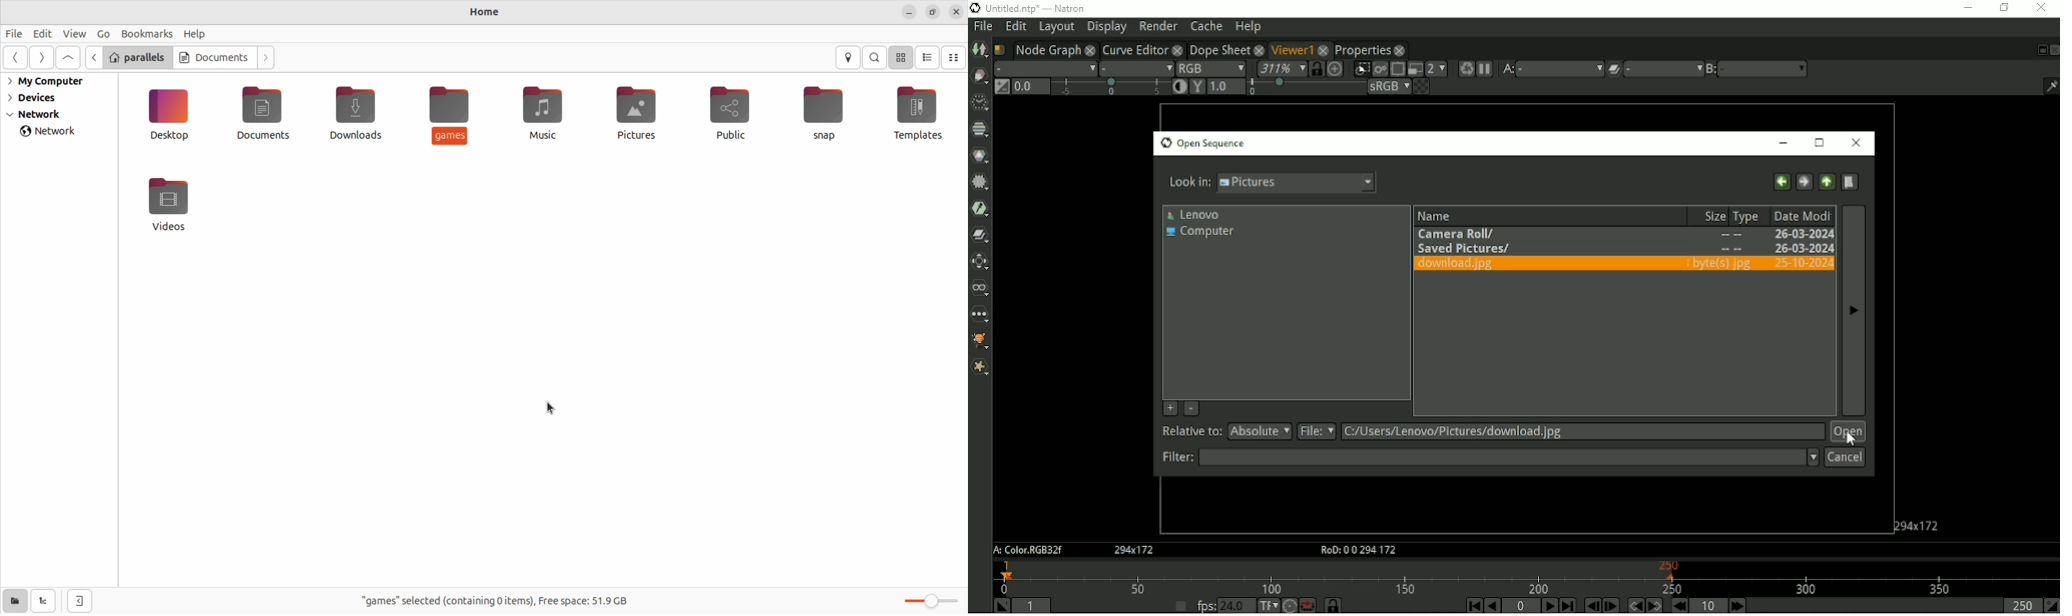  I want to click on Forces a new render of the current frame, so click(1465, 68).